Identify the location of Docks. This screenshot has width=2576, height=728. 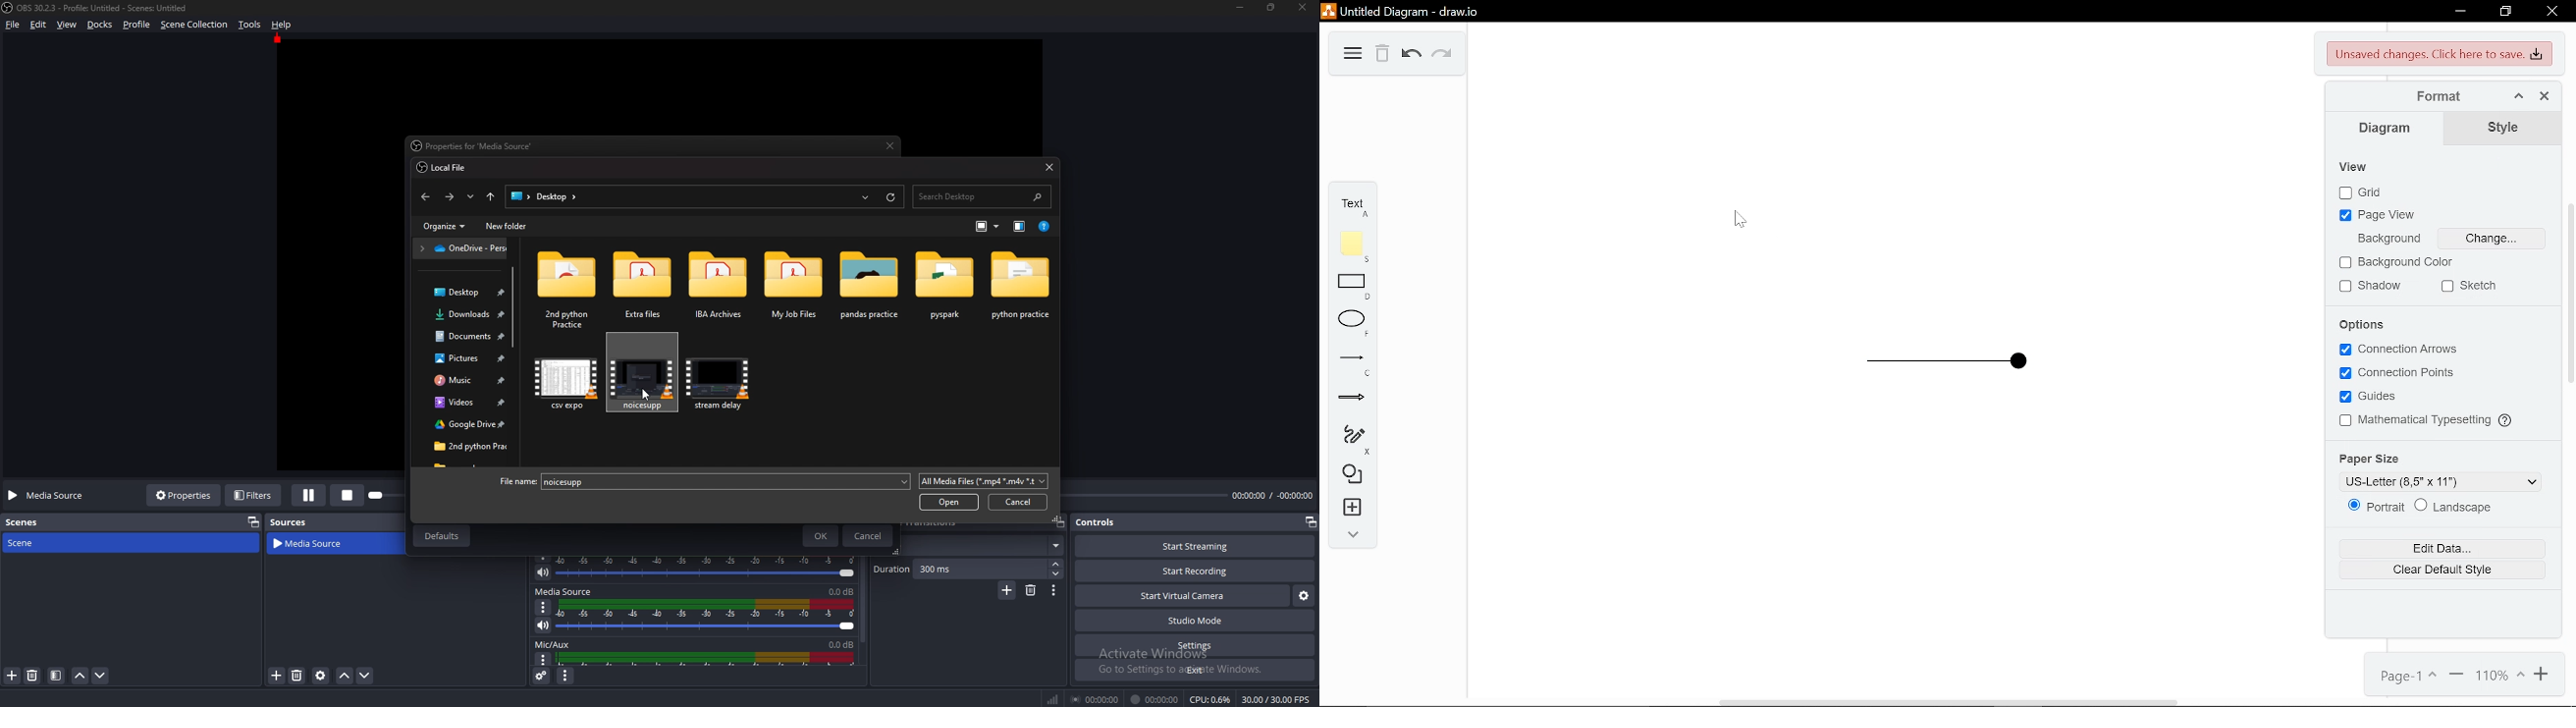
(102, 25).